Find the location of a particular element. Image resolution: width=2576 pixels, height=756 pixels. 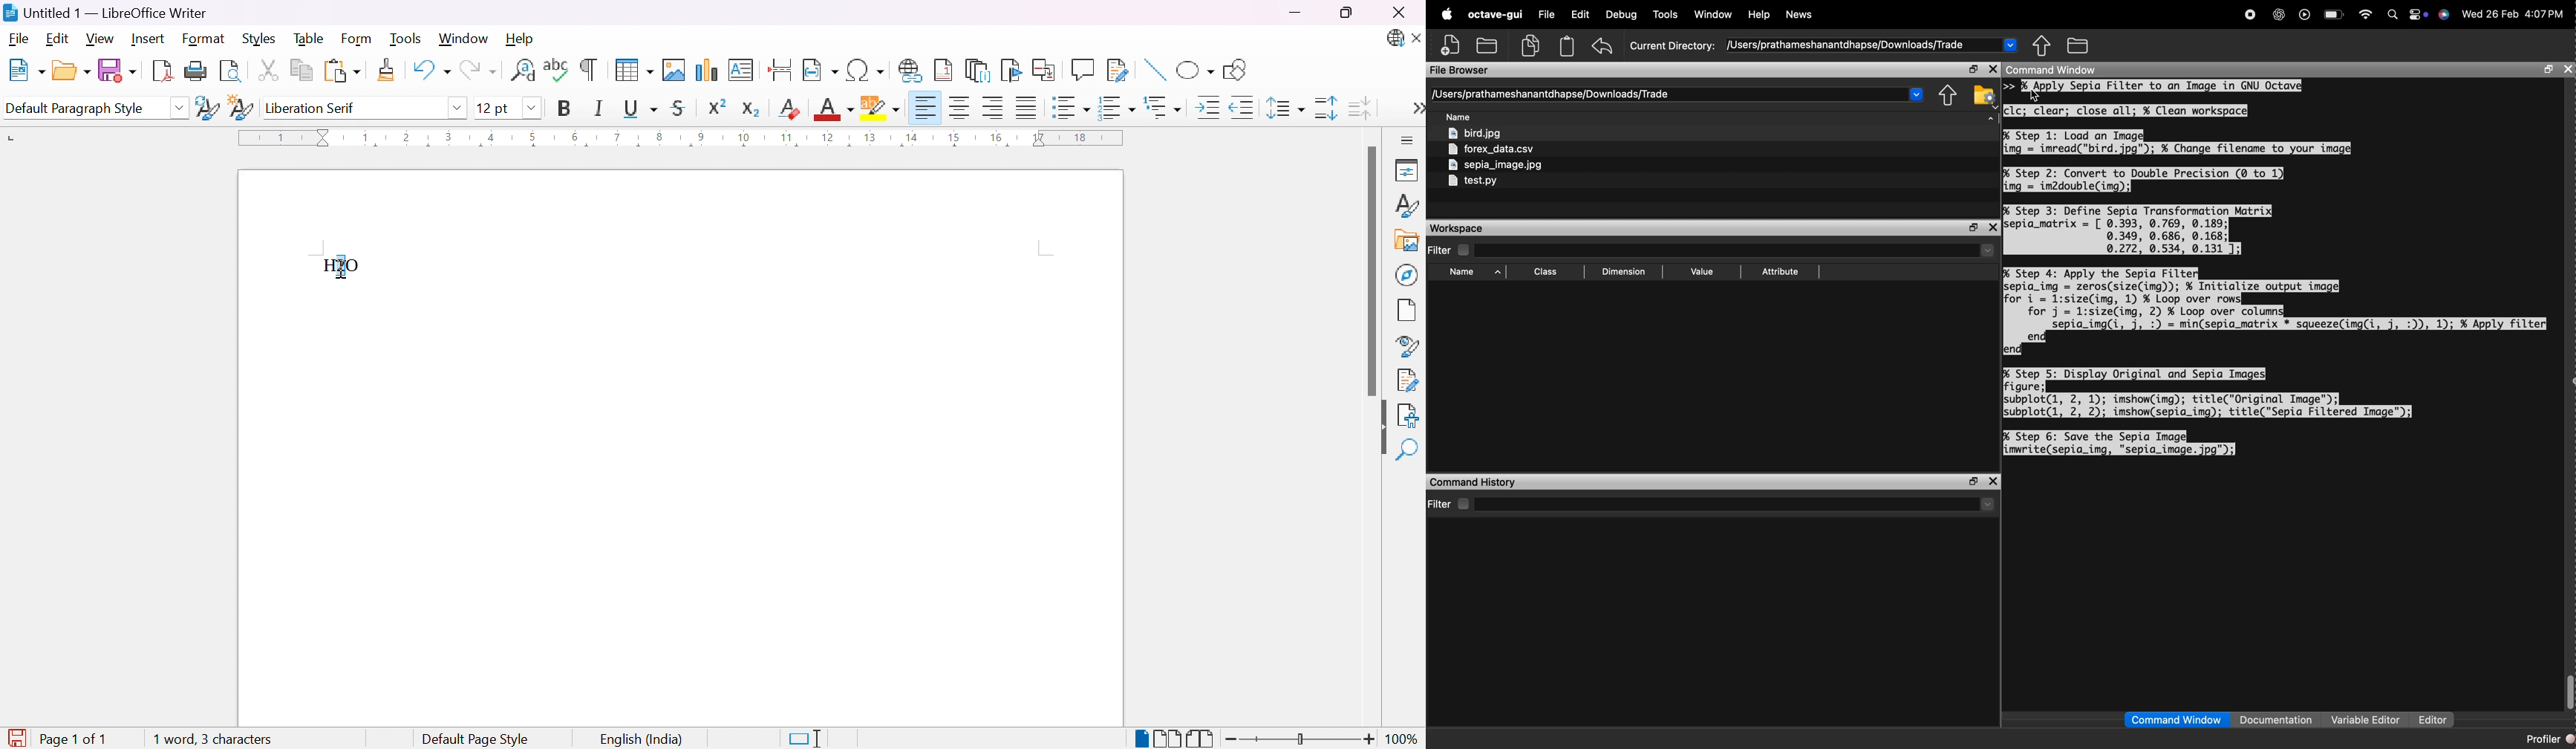

Insert cross-reference is located at coordinates (1046, 68).